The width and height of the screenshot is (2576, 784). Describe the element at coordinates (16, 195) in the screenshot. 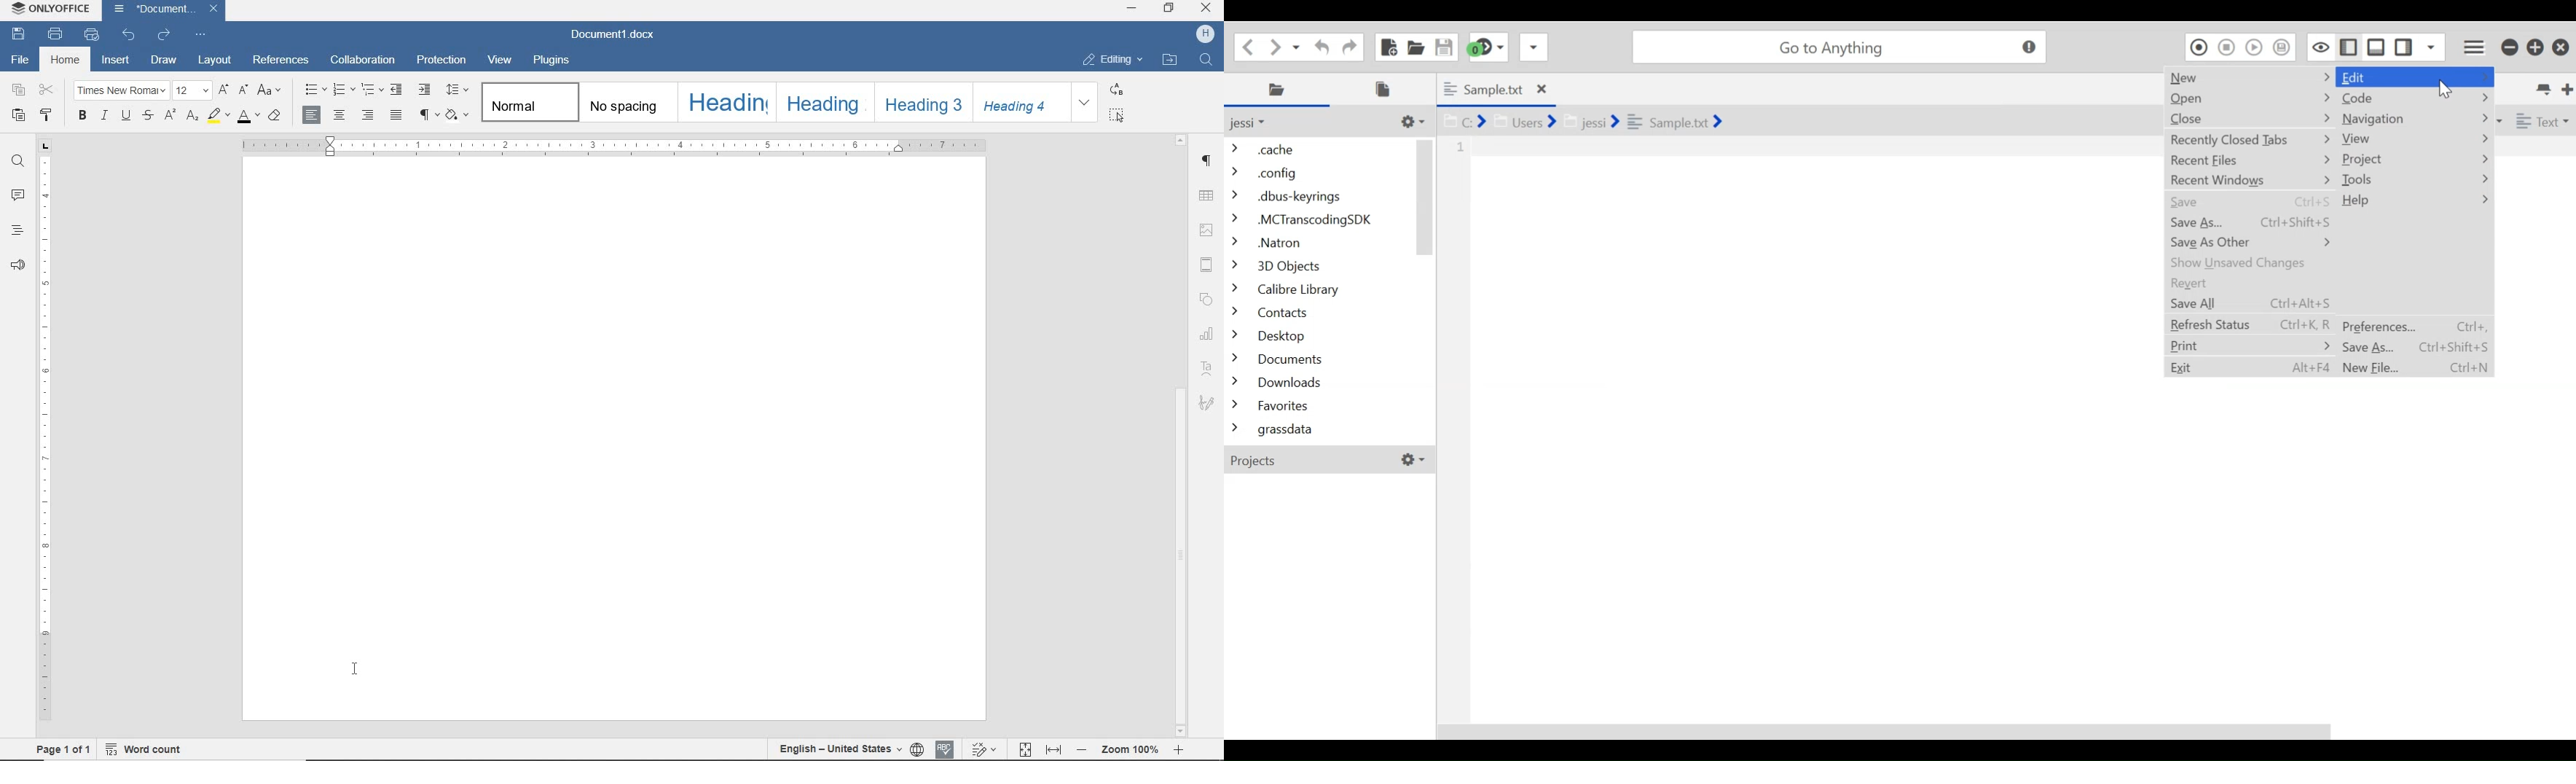

I see `comments` at that location.